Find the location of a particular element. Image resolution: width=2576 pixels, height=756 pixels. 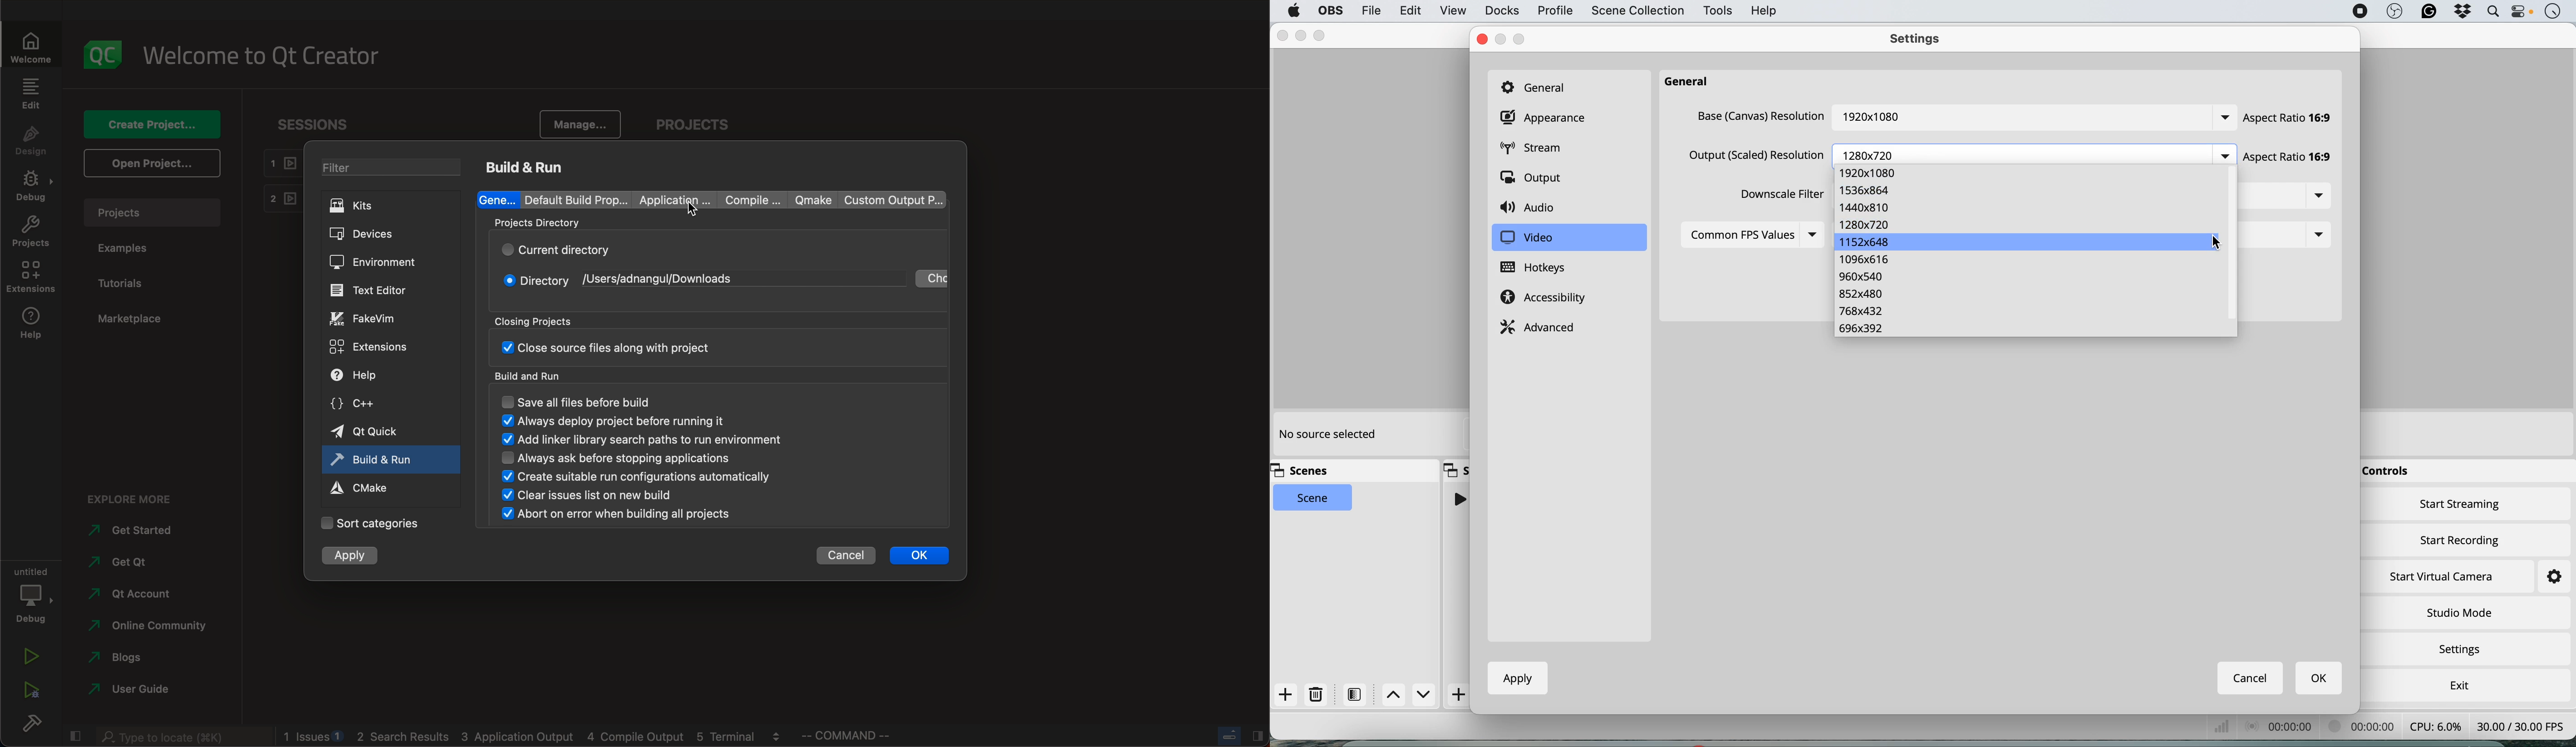

devices is located at coordinates (388, 232).